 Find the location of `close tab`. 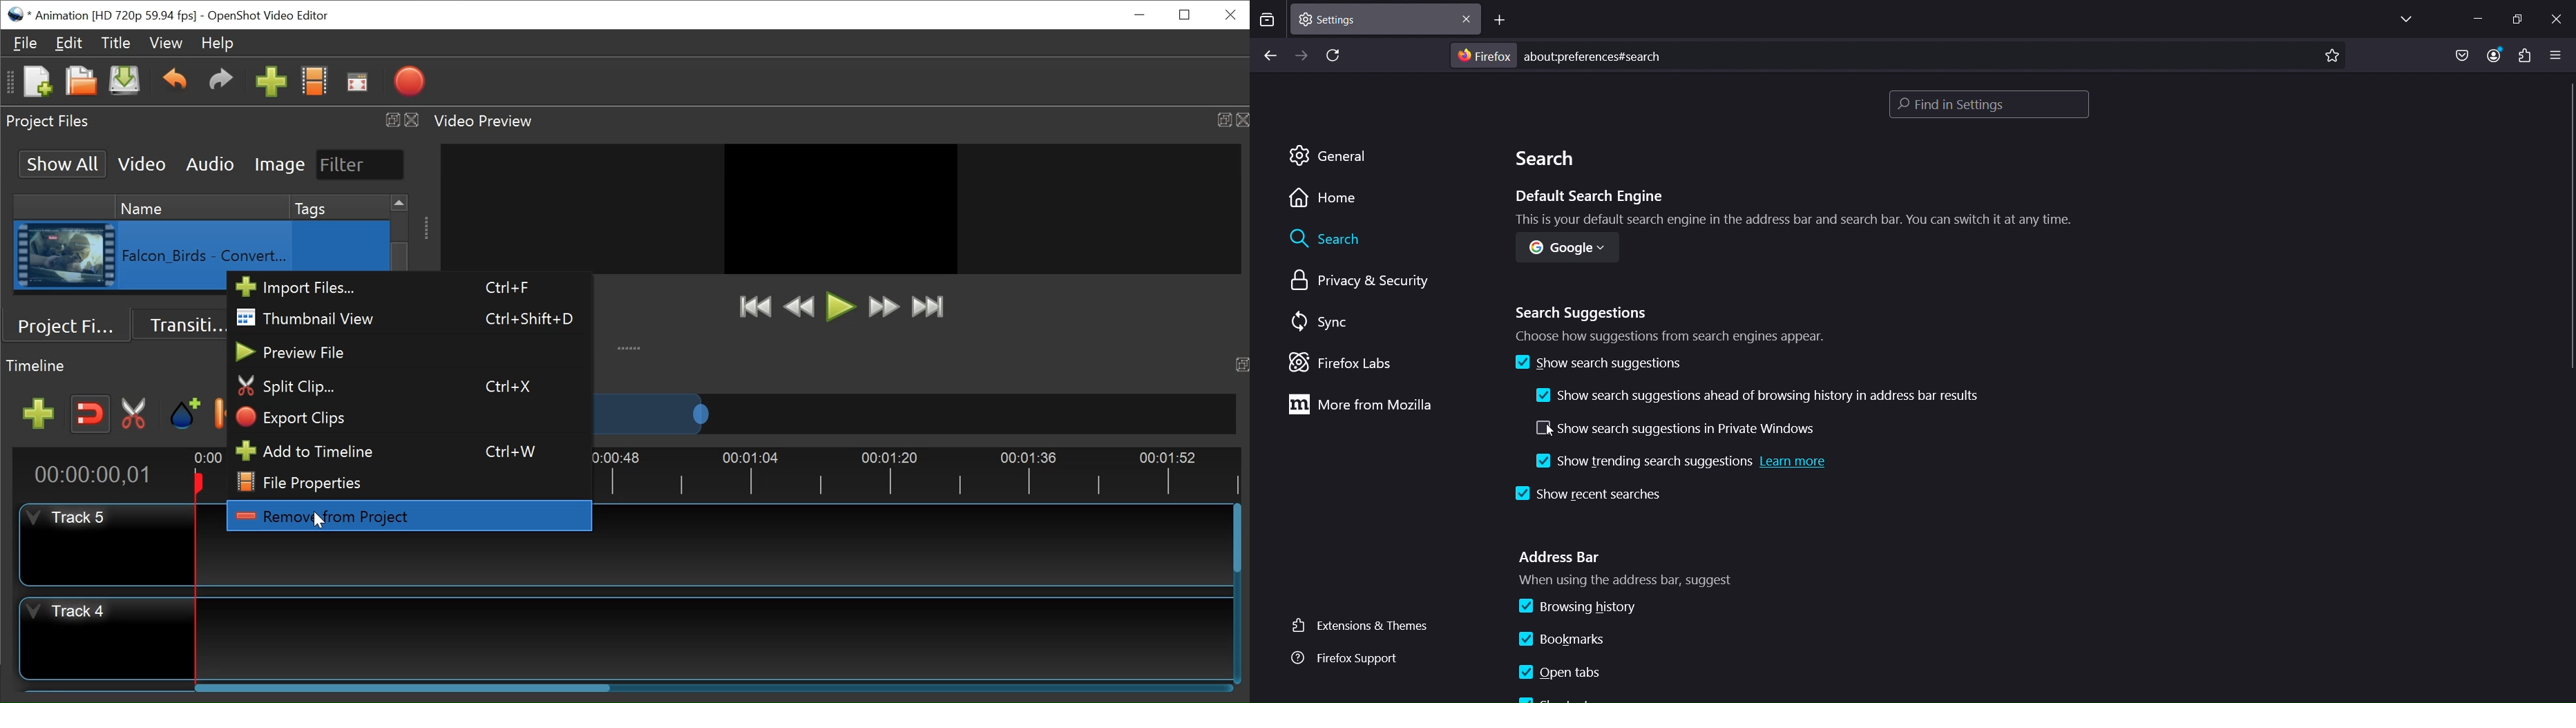

close tab is located at coordinates (1469, 17).